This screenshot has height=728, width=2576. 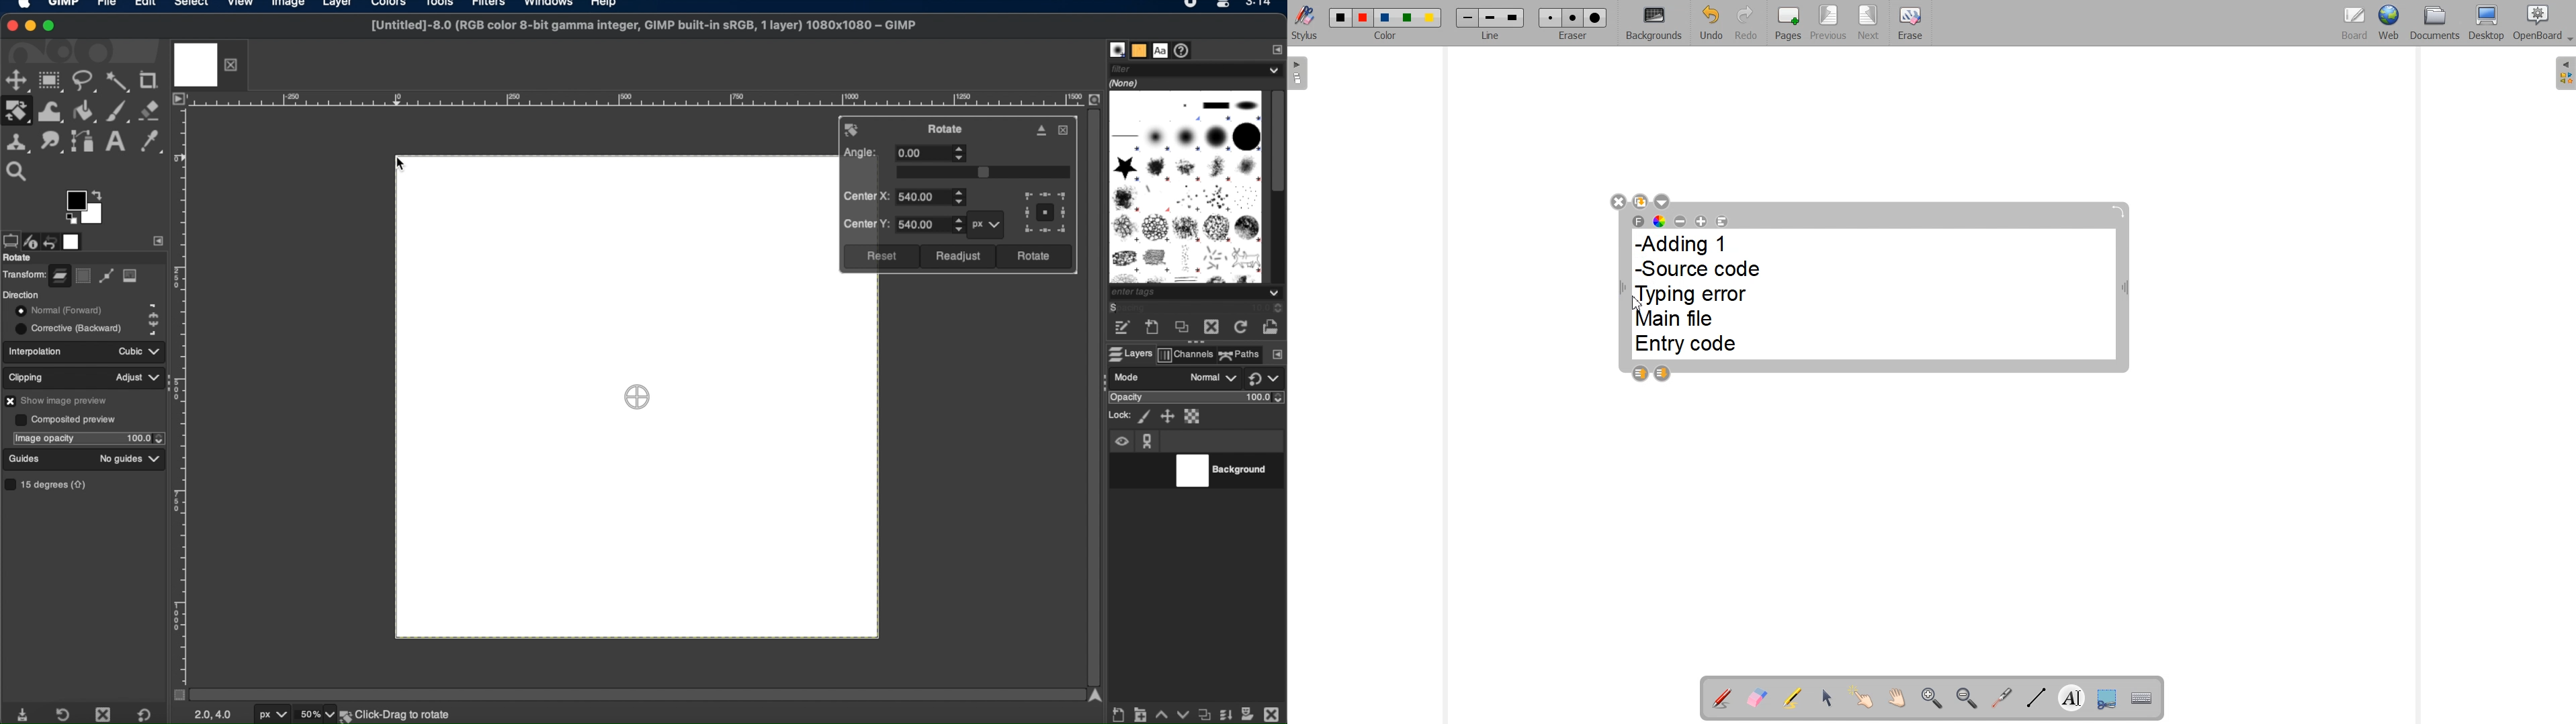 I want to click on lock alpha channel, so click(x=1194, y=416).